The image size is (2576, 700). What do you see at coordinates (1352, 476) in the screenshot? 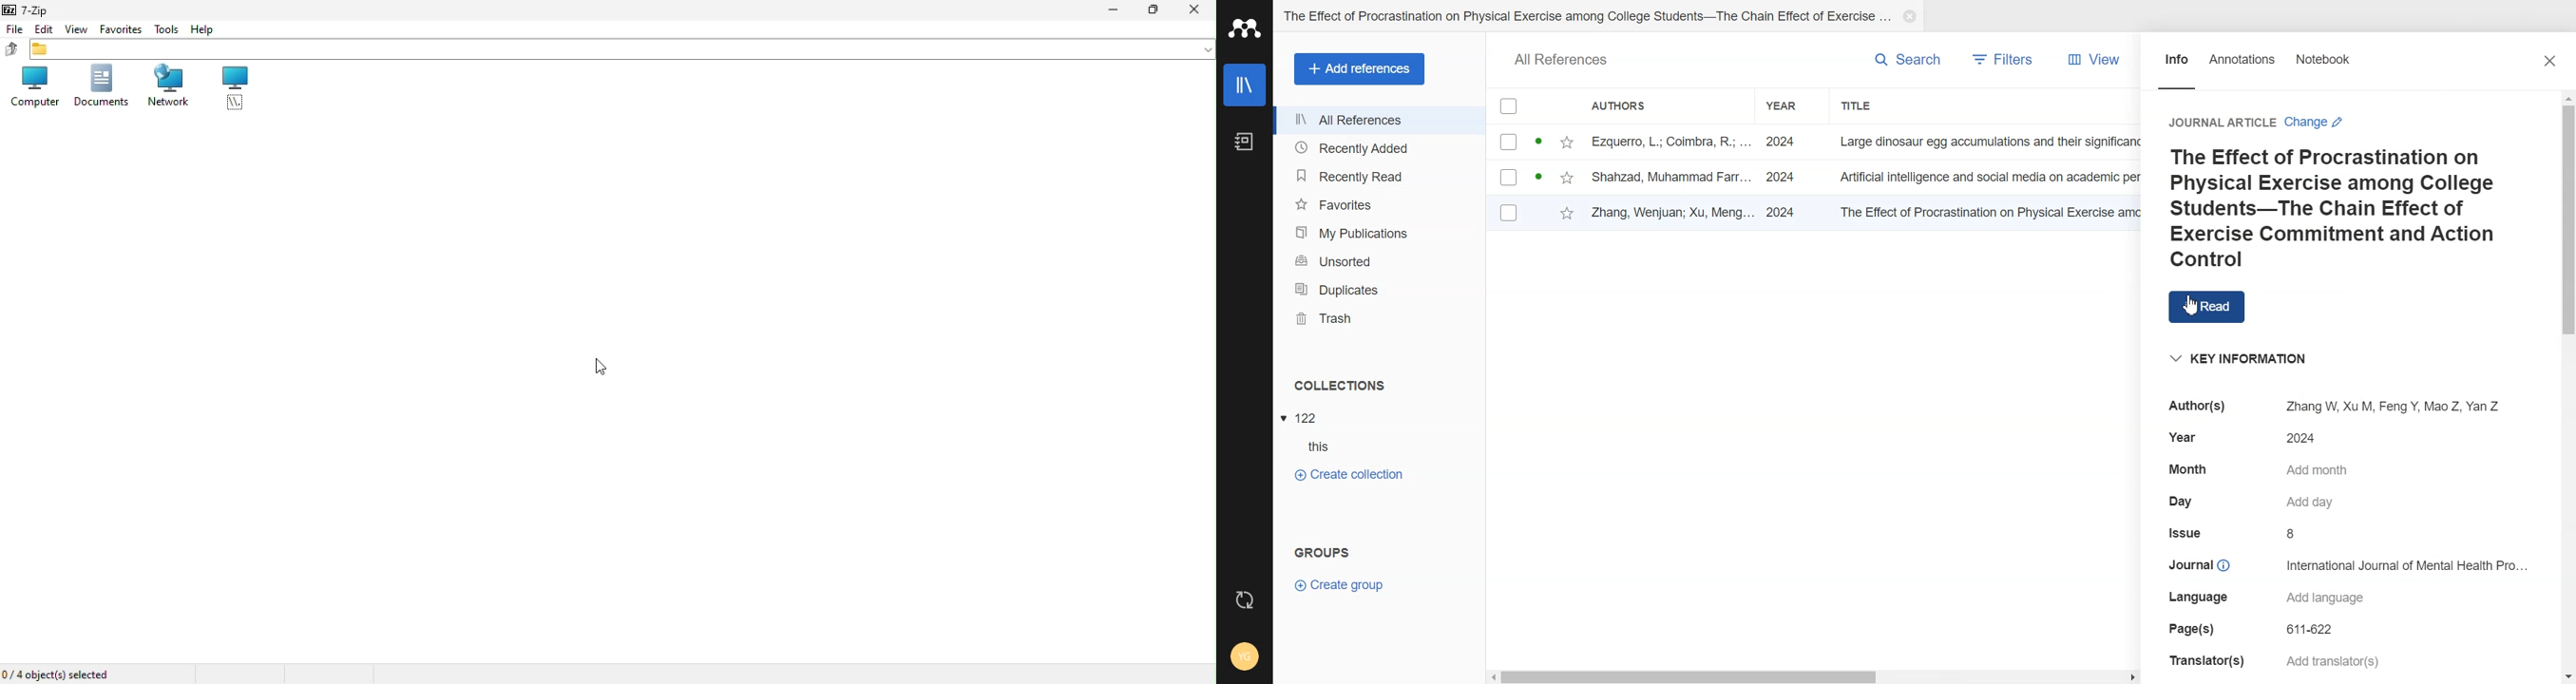
I see `Create Collection` at bounding box center [1352, 476].